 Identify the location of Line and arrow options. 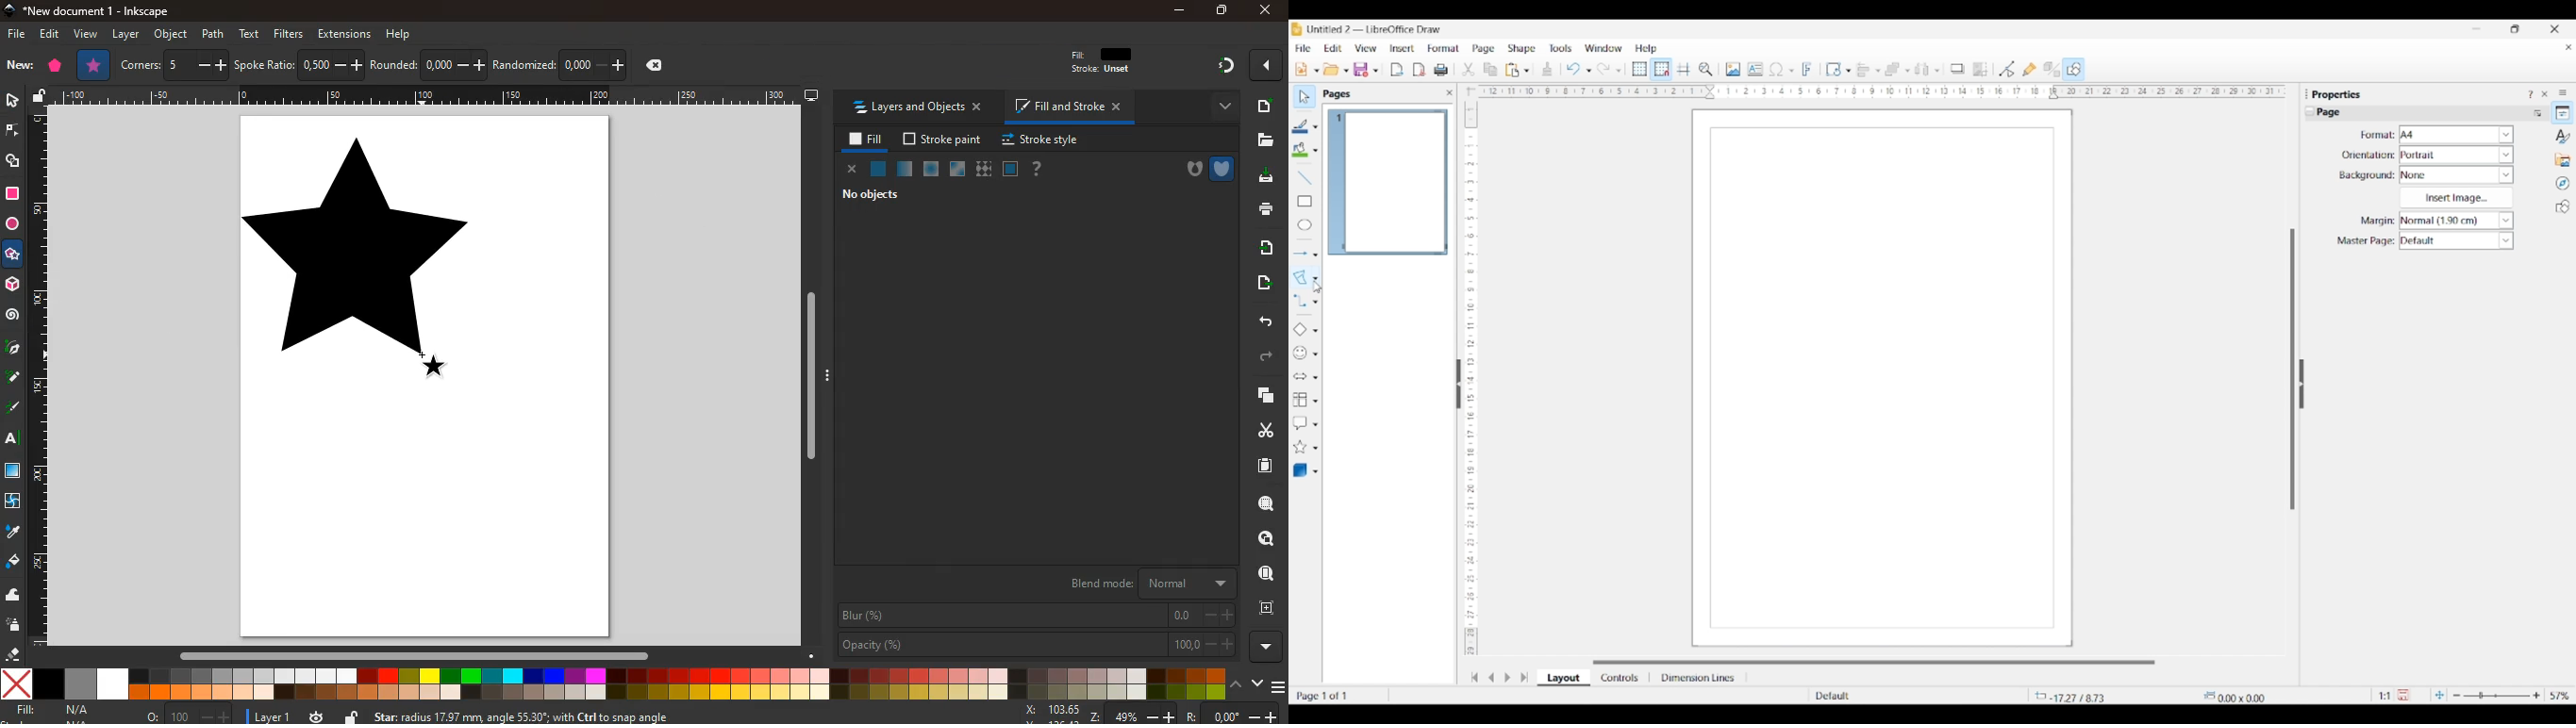
(1315, 255).